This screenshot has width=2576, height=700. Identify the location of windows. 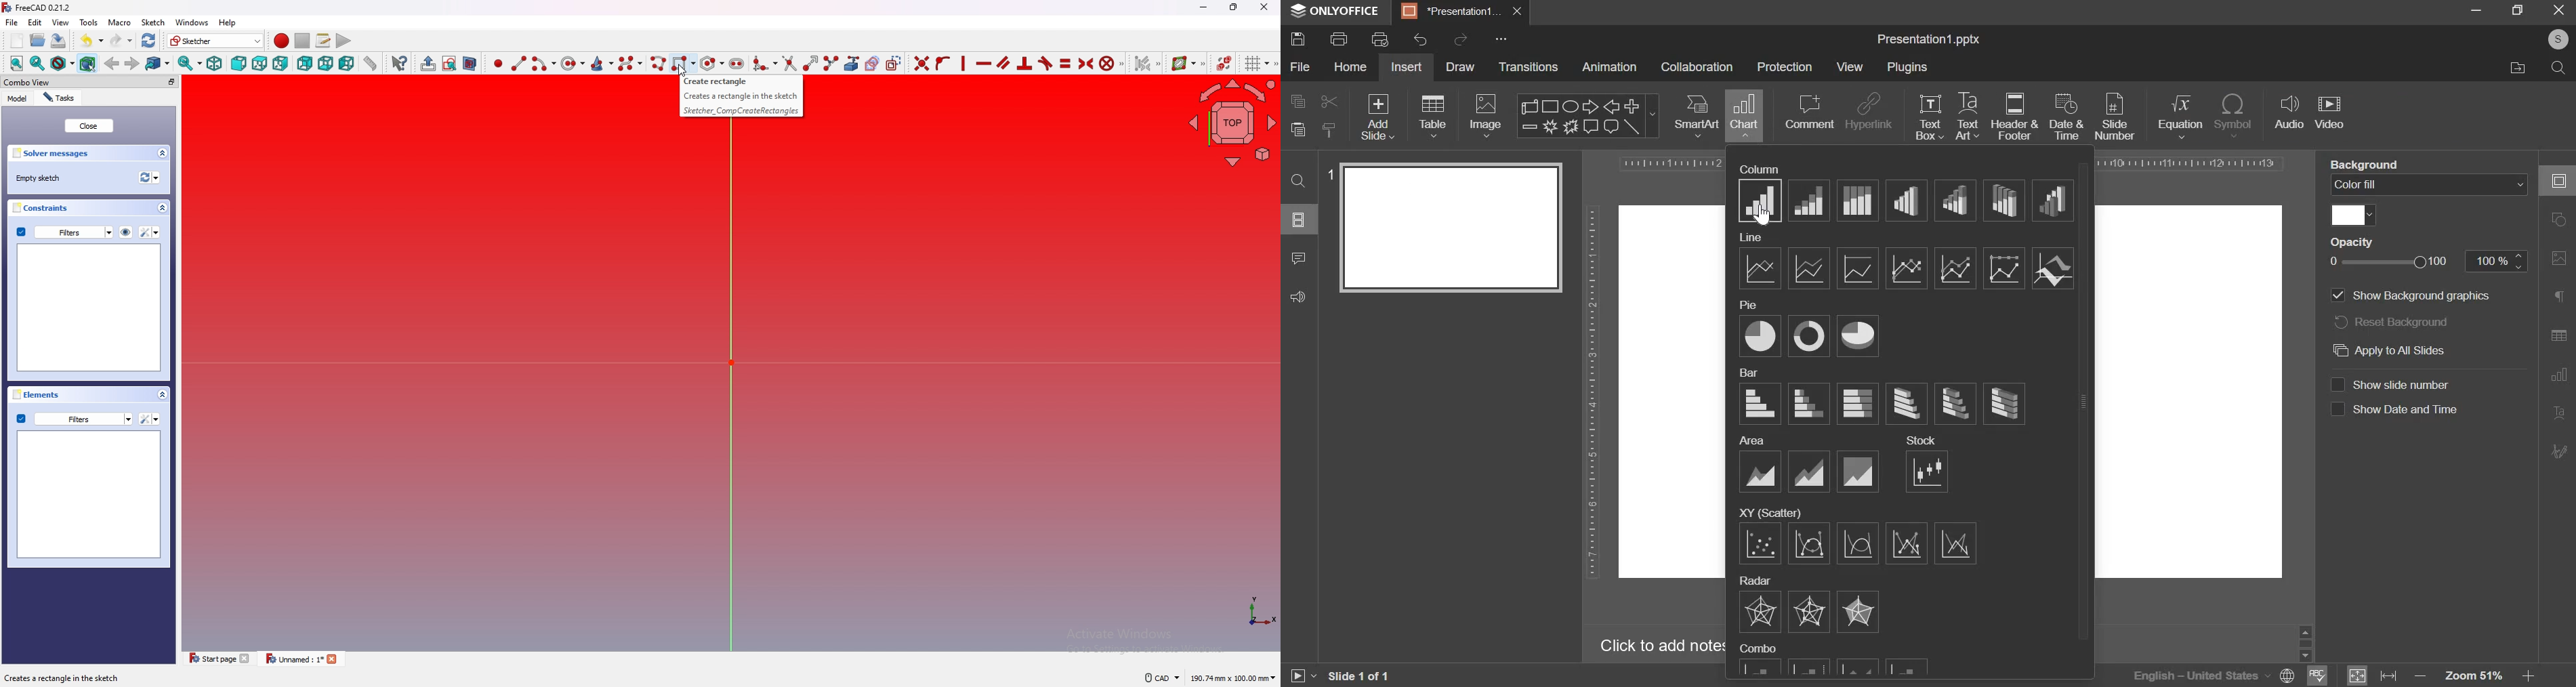
(191, 22).